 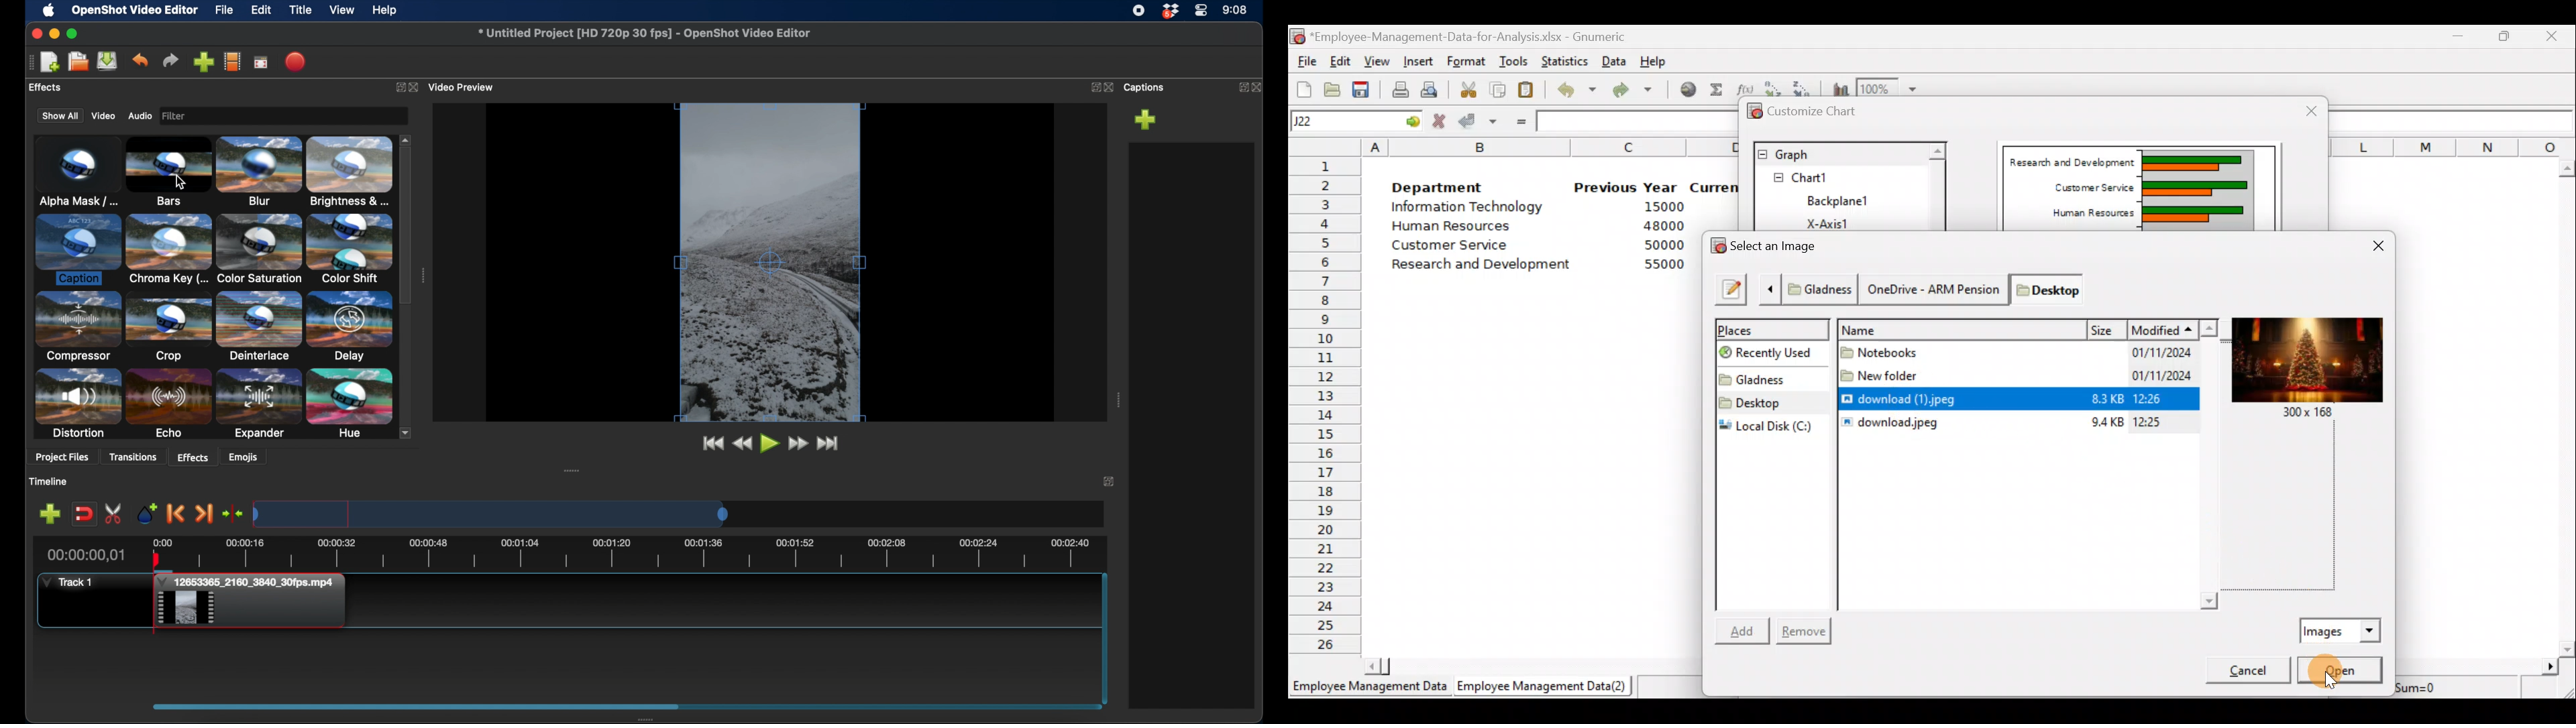 What do you see at coordinates (114, 513) in the screenshot?
I see `enable razor` at bounding box center [114, 513].